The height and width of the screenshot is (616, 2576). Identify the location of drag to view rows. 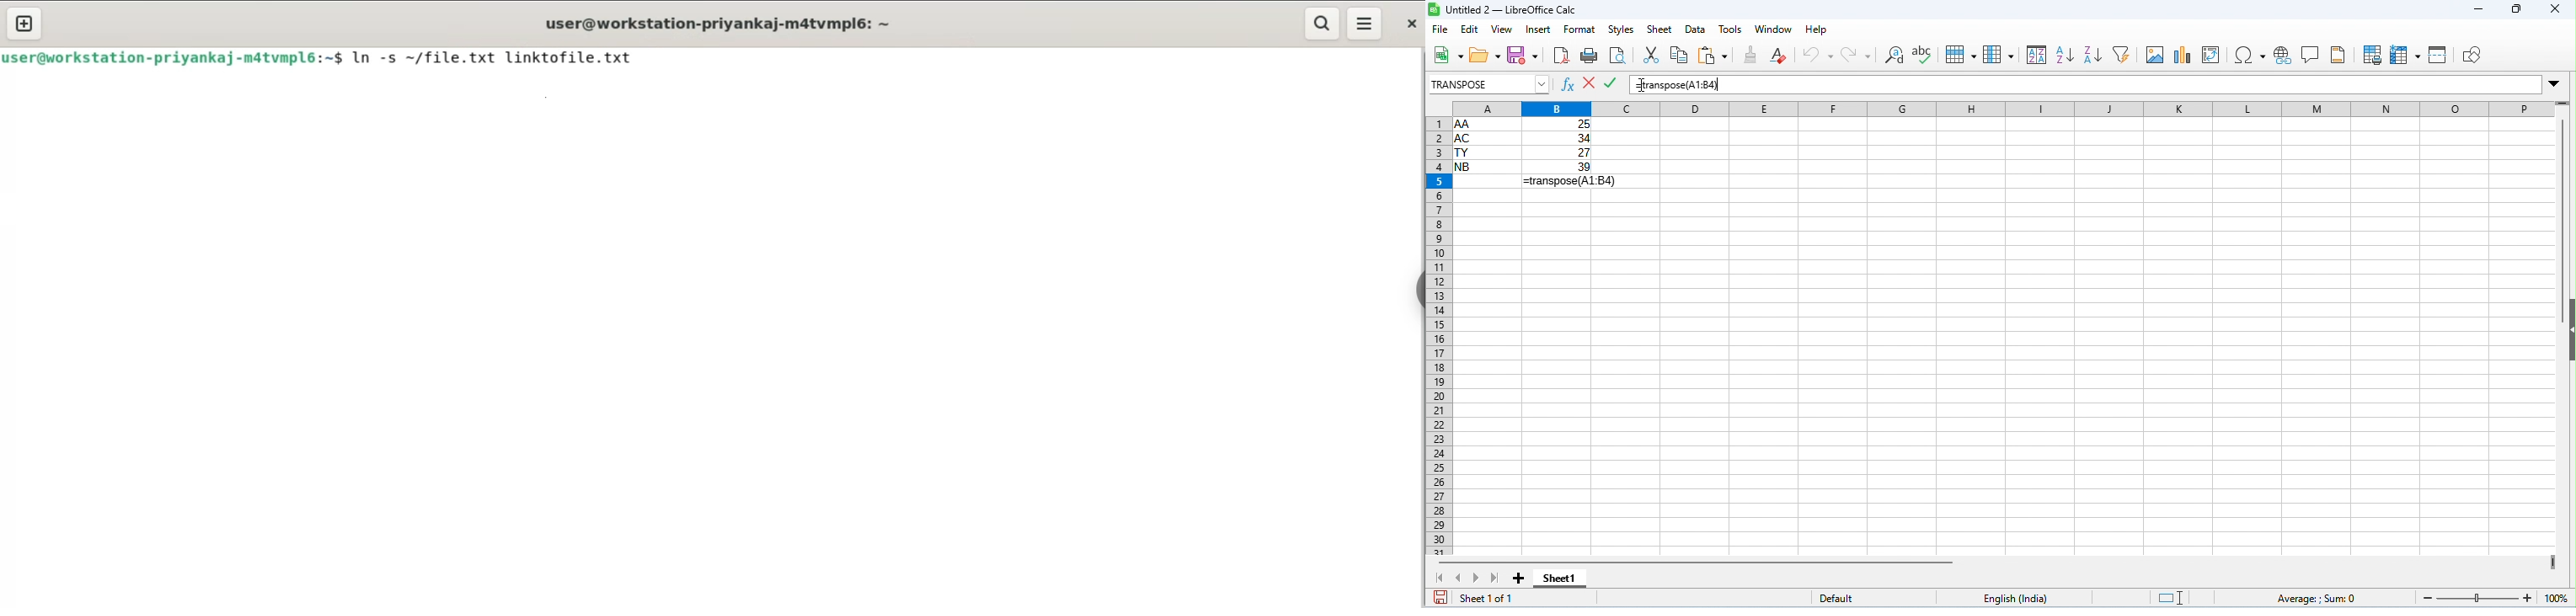
(2562, 104).